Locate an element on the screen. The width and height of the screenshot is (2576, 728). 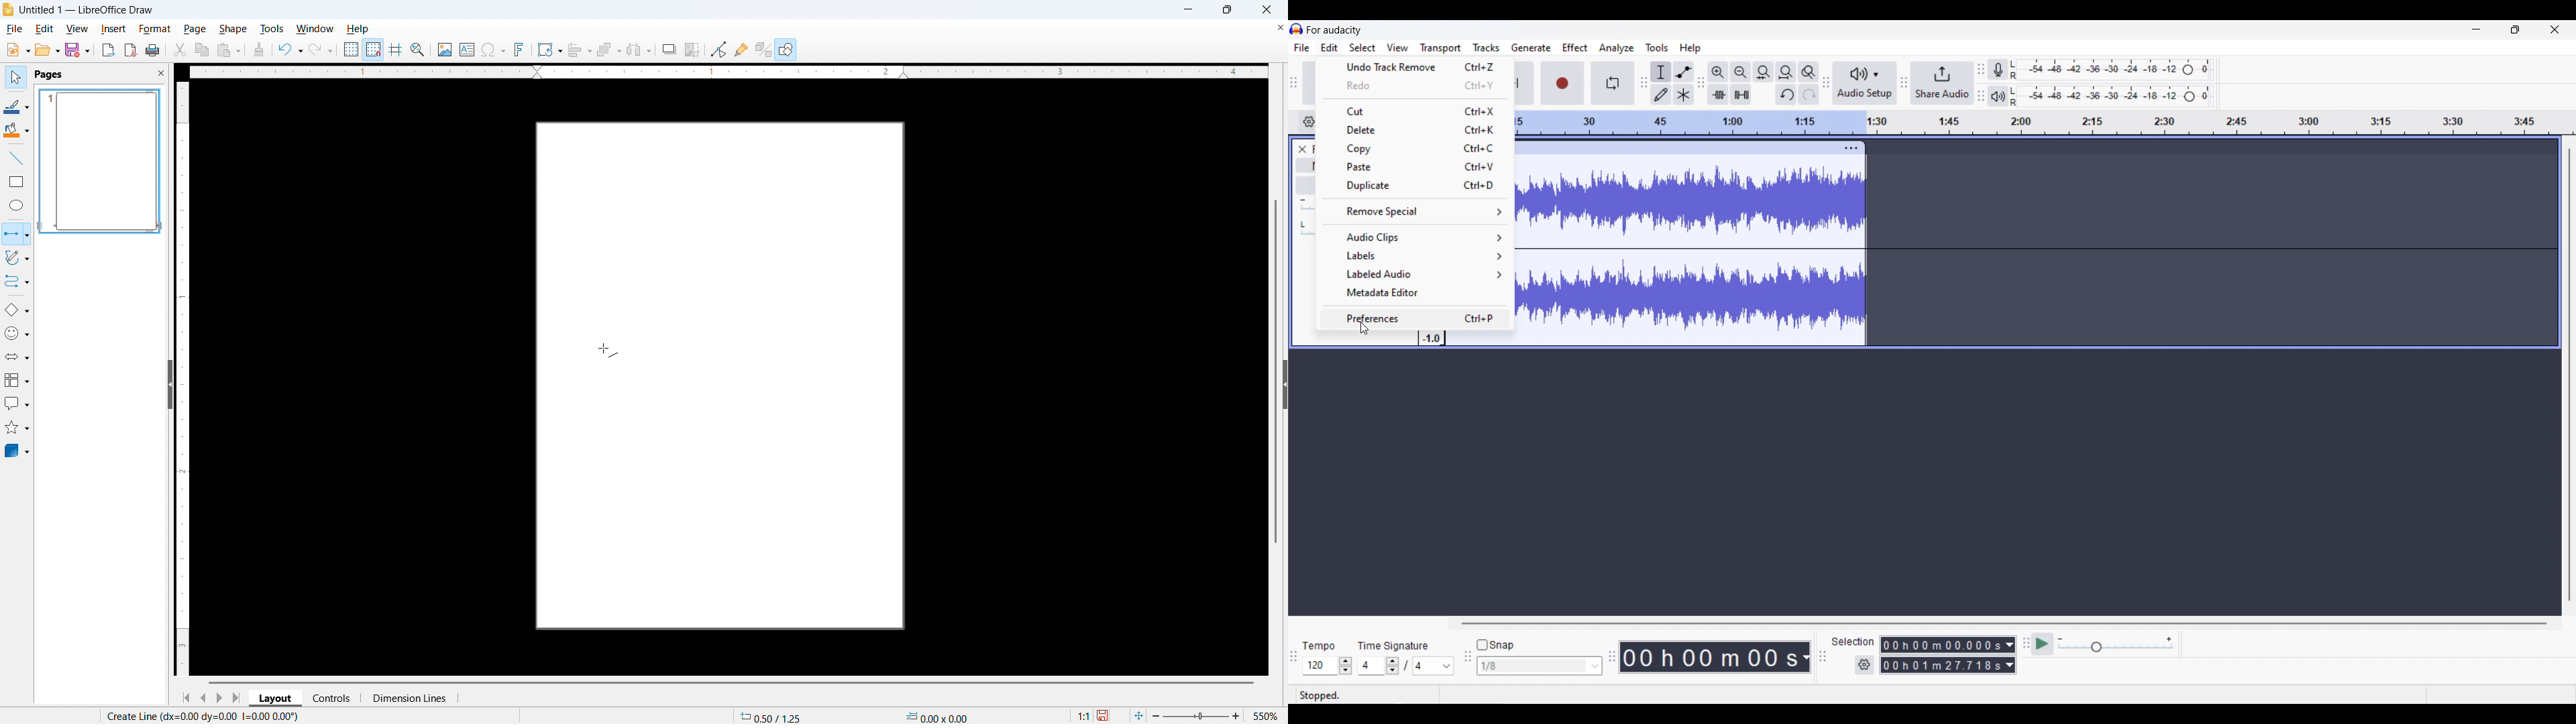
Snap is located at coordinates (1495, 644).